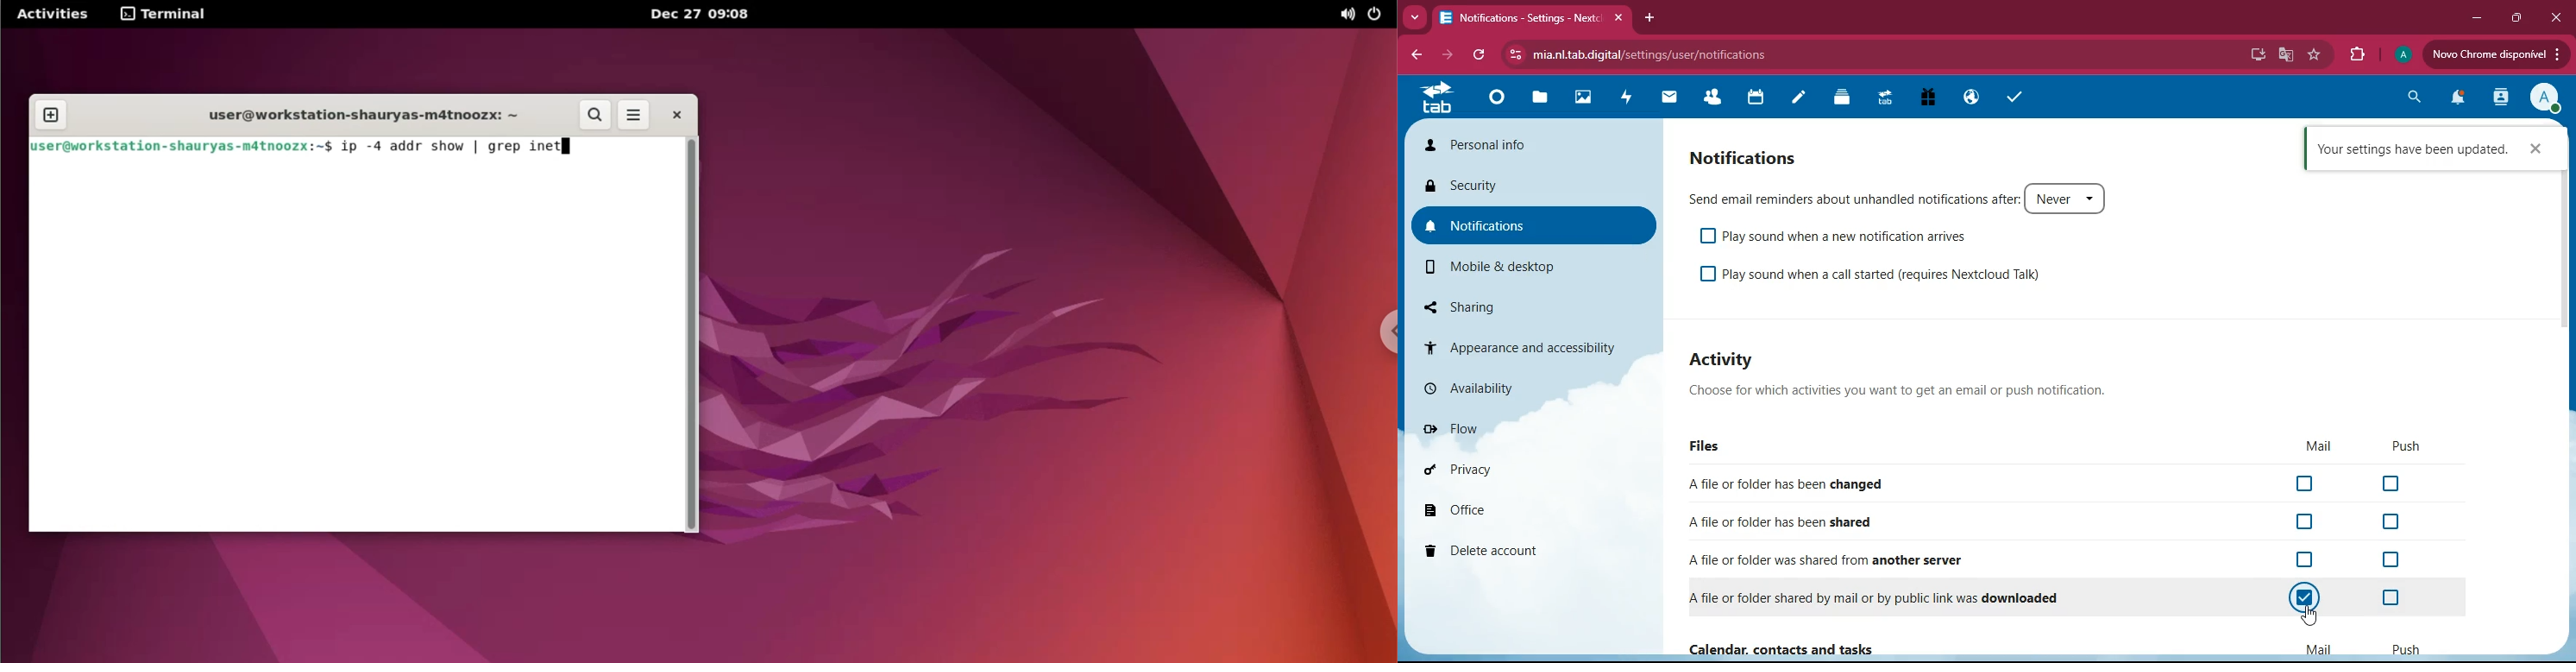 This screenshot has height=672, width=2576. Describe the element at coordinates (1793, 483) in the screenshot. I see `changed` at that location.